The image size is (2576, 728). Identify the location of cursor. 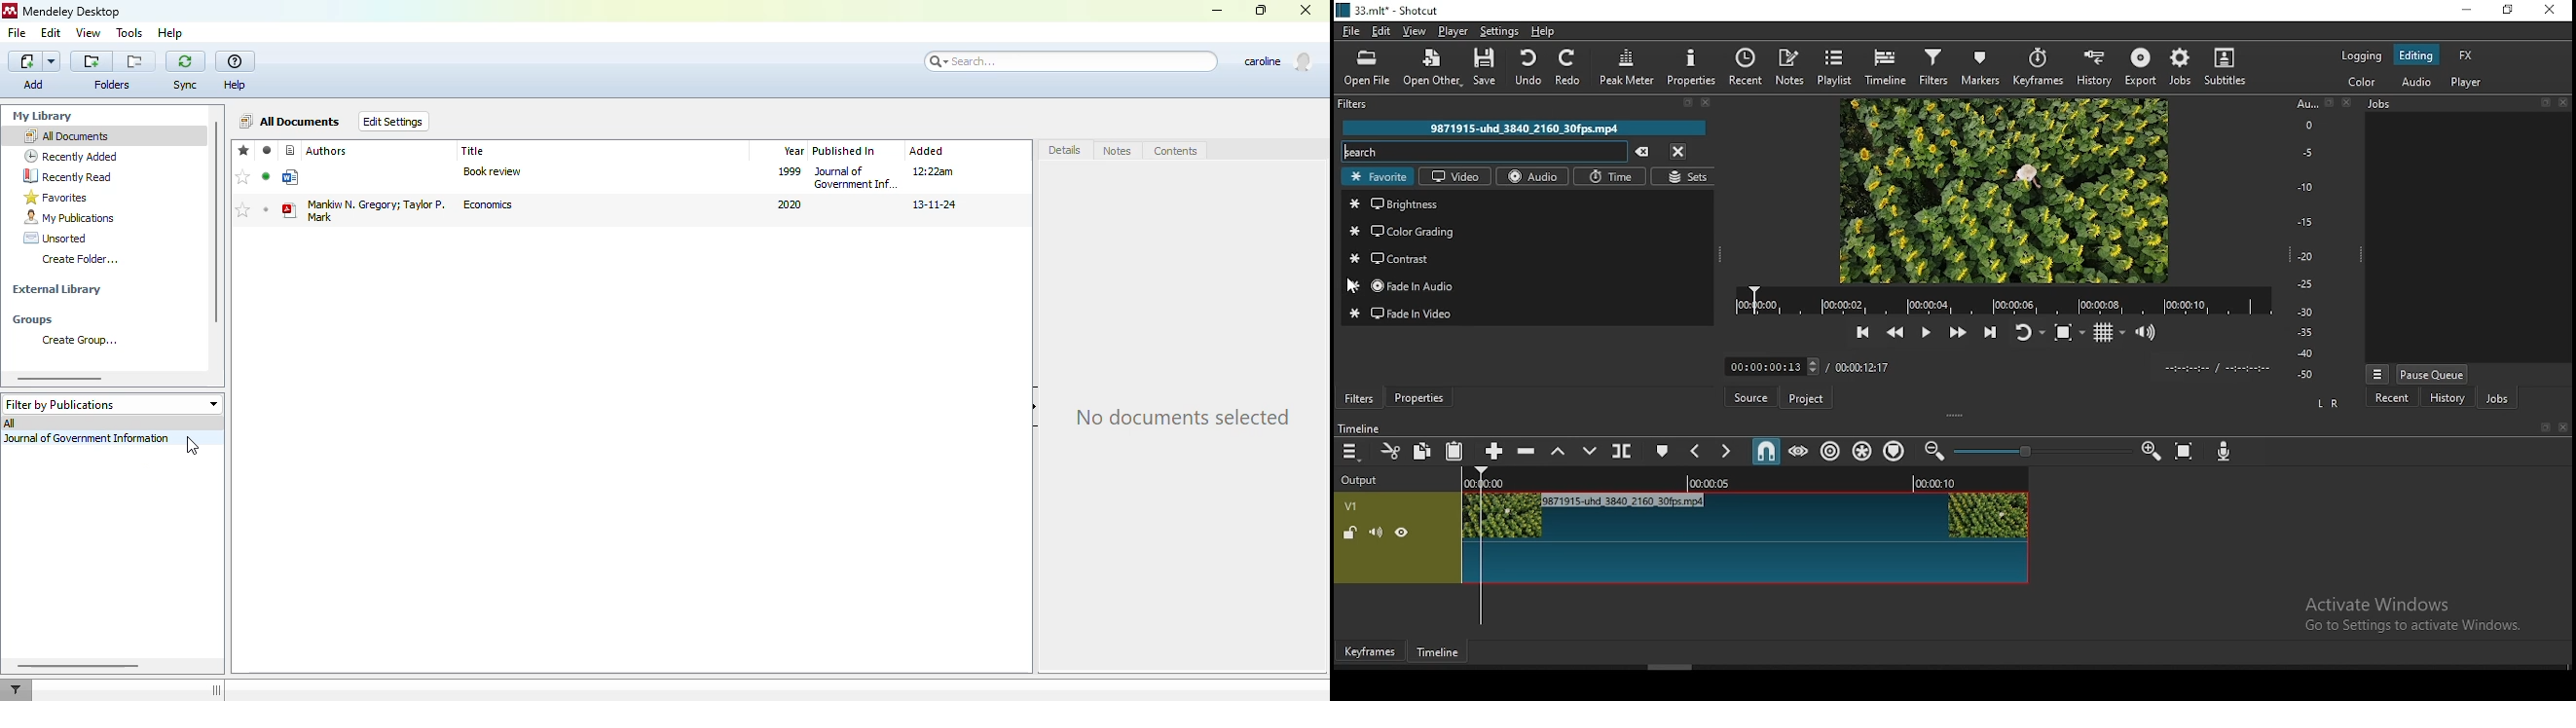
(1354, 287).